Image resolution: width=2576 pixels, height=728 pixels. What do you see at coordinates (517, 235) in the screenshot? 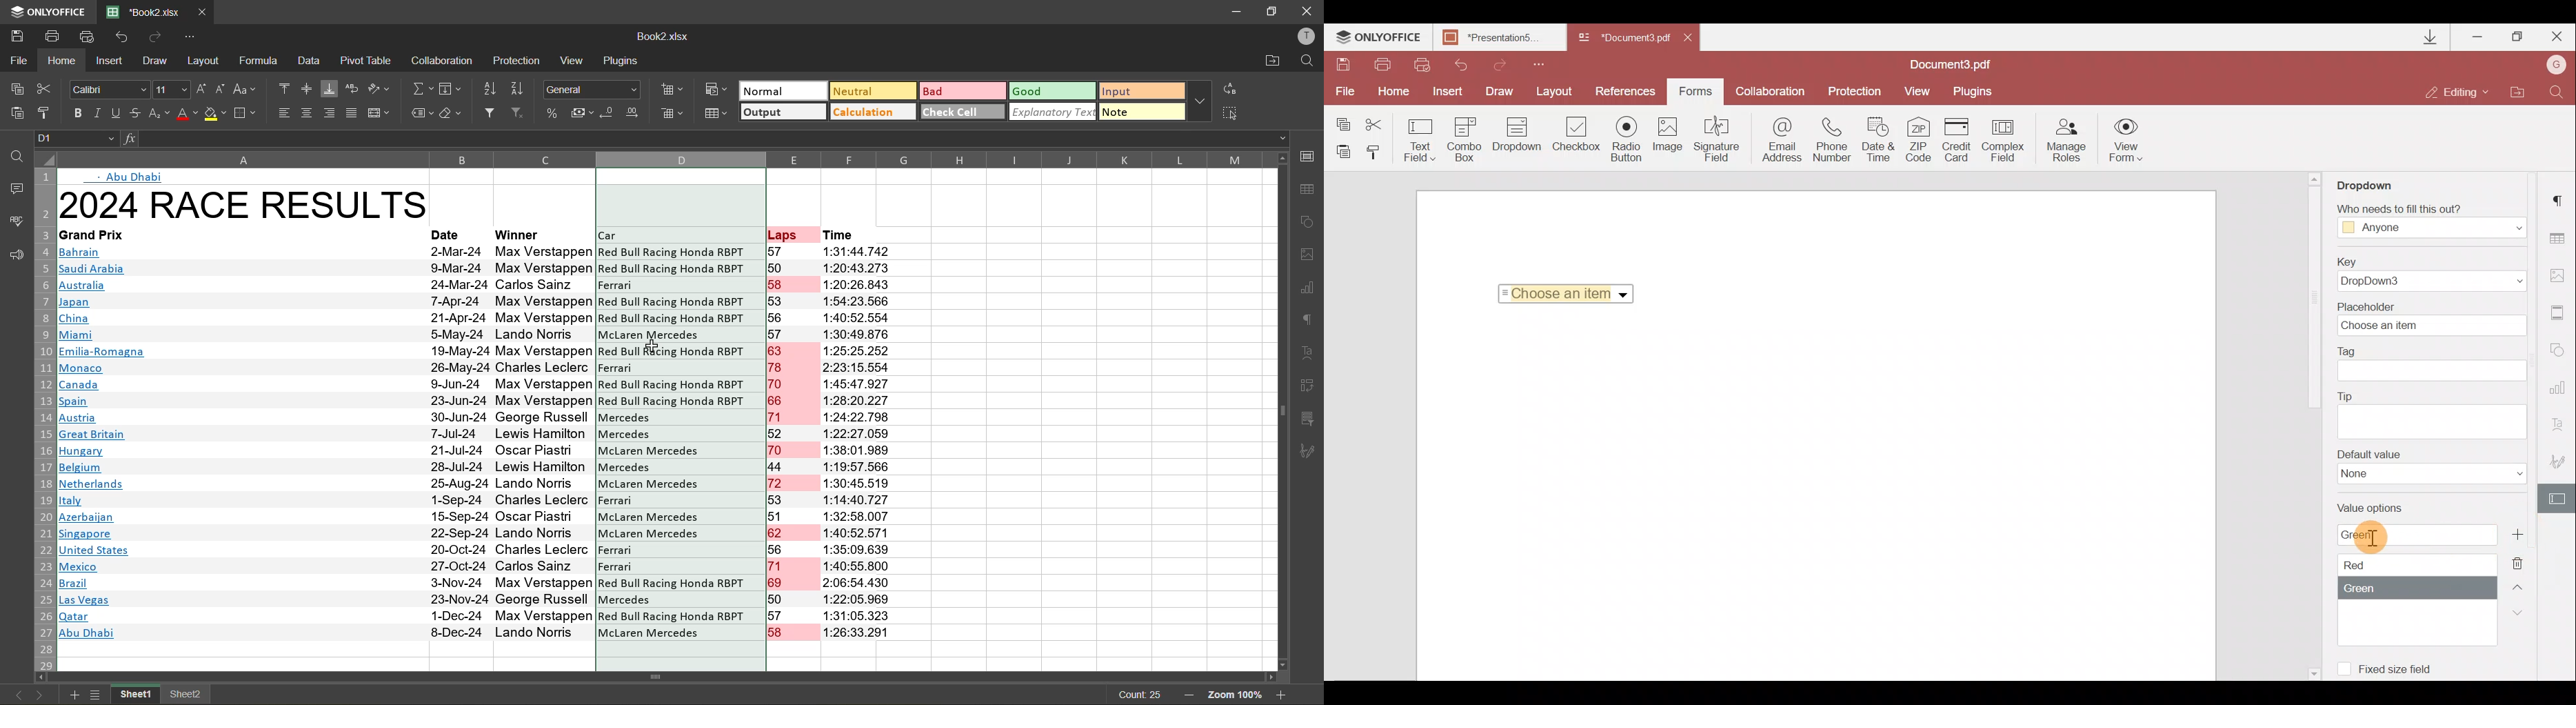
I see `winner` at bounding box center [517, 235].